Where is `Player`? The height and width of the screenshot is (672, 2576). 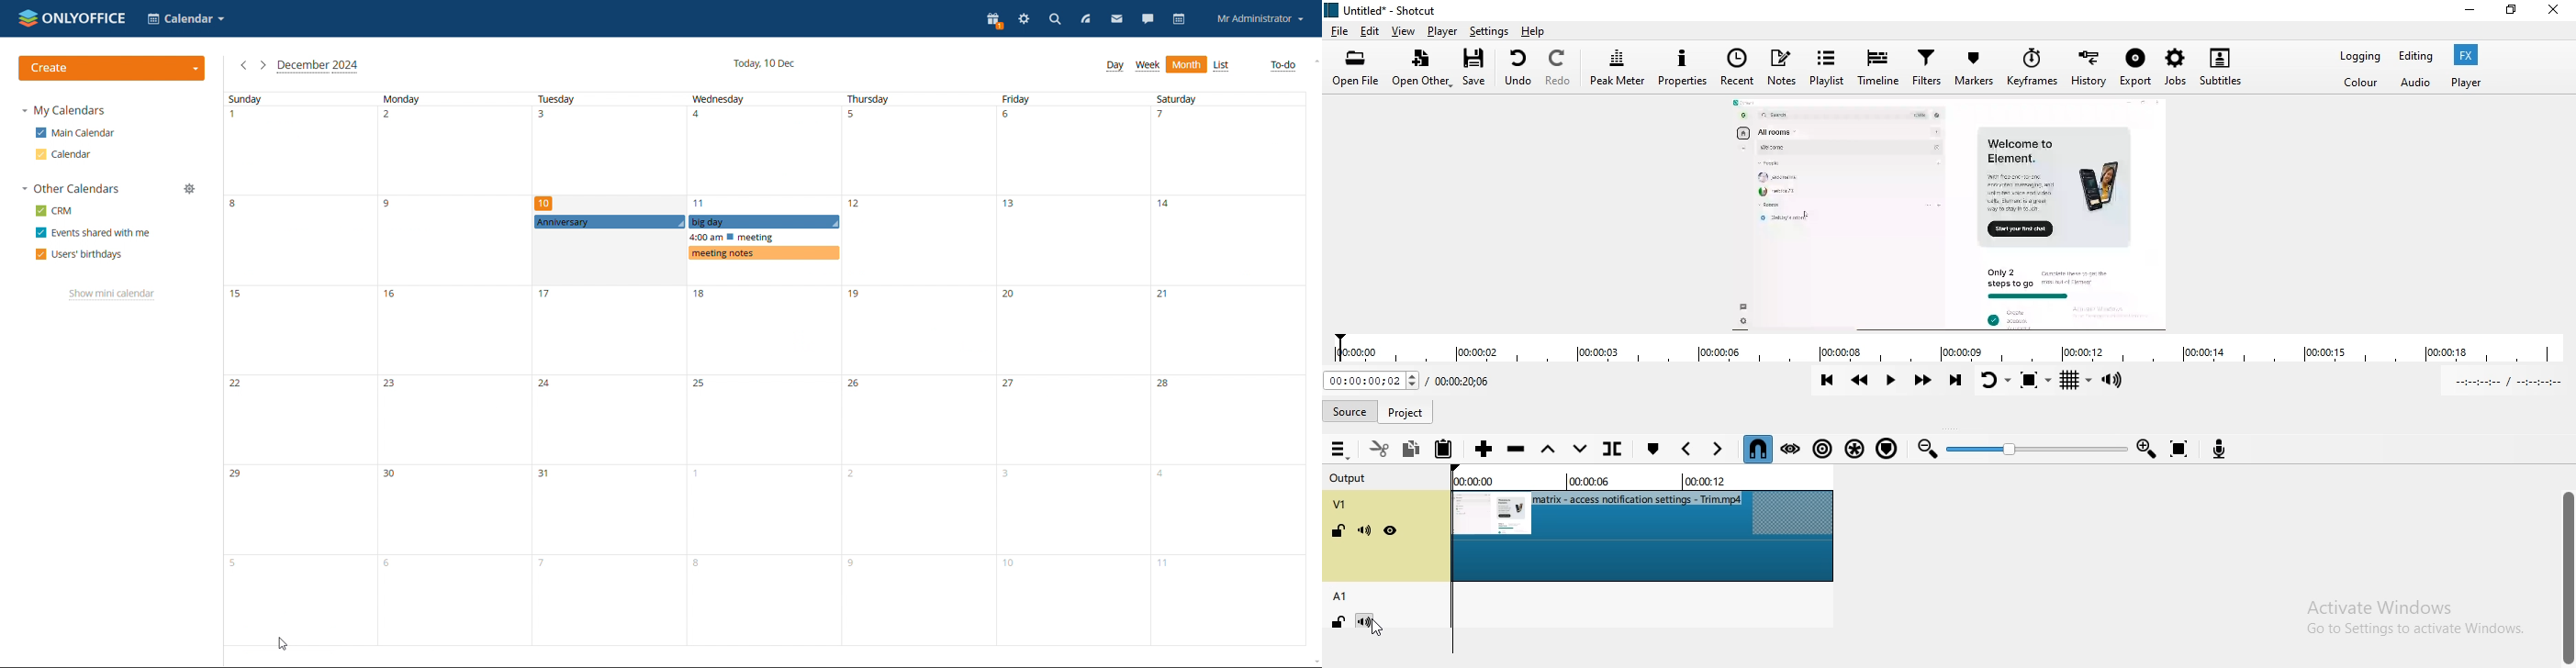
Player is located at coordinates (2467, 84).